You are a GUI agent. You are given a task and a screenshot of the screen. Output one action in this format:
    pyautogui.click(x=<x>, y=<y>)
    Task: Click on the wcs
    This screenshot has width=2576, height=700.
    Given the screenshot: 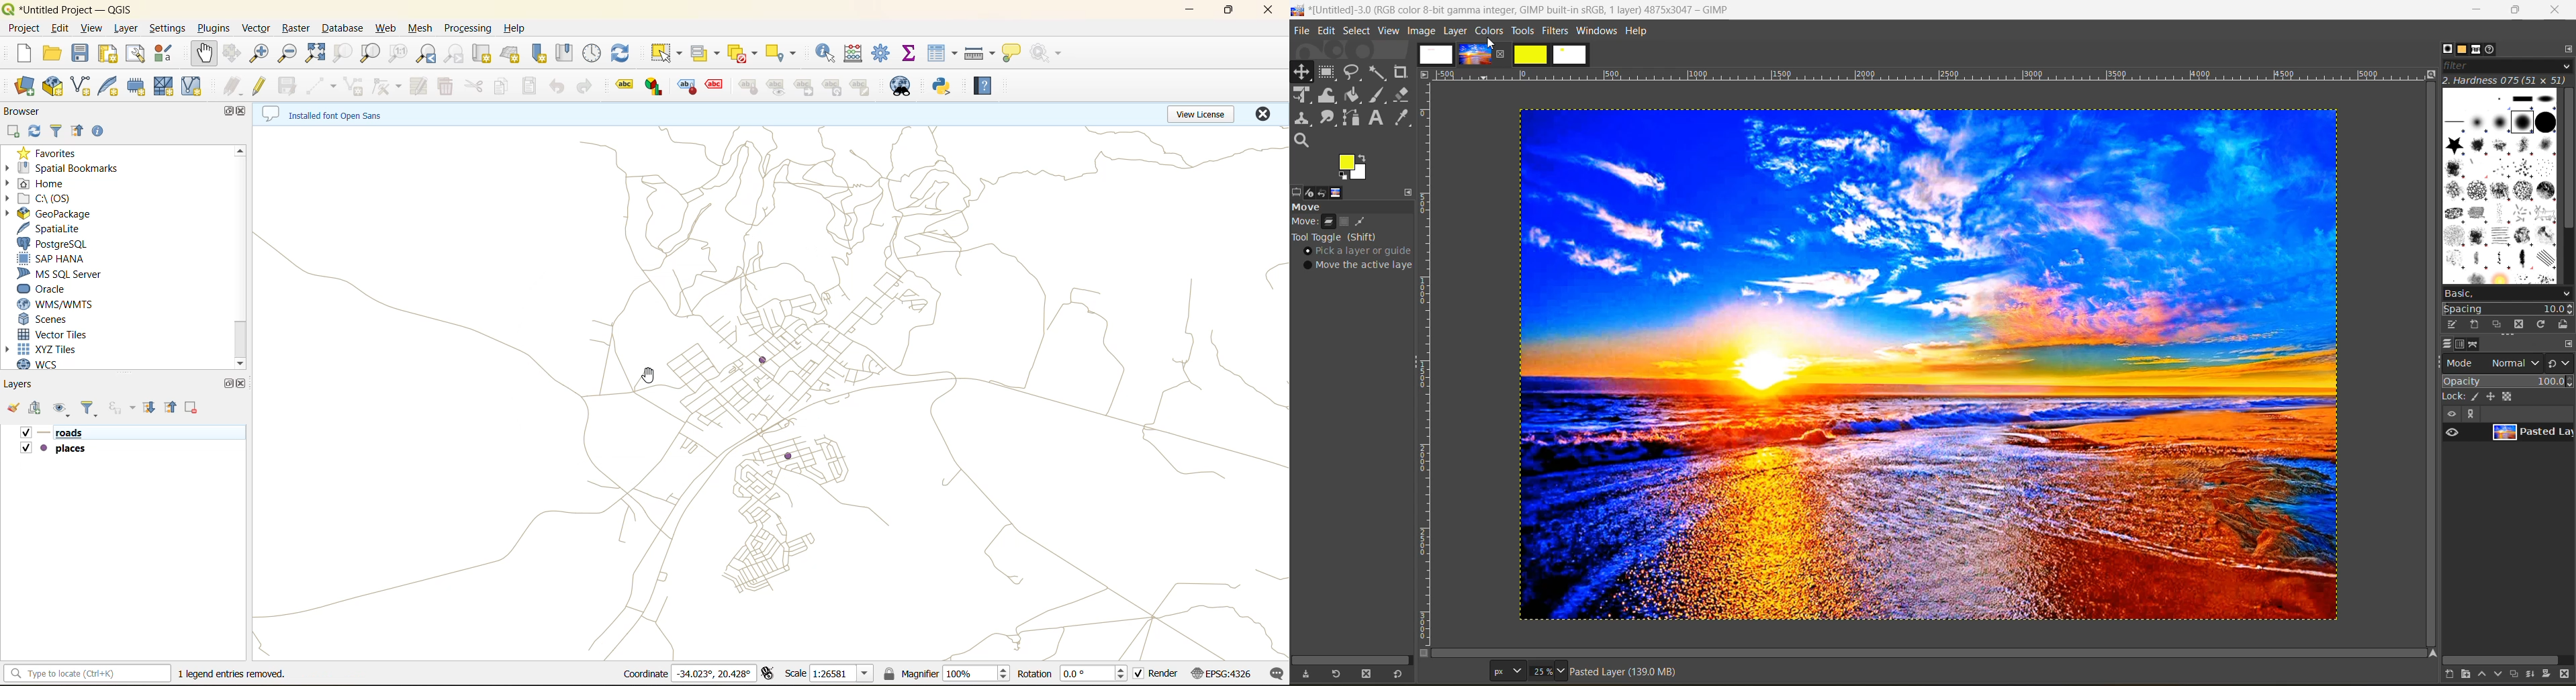 What is the action you would take?
    pyautogui.click(x=49, y=362)
    